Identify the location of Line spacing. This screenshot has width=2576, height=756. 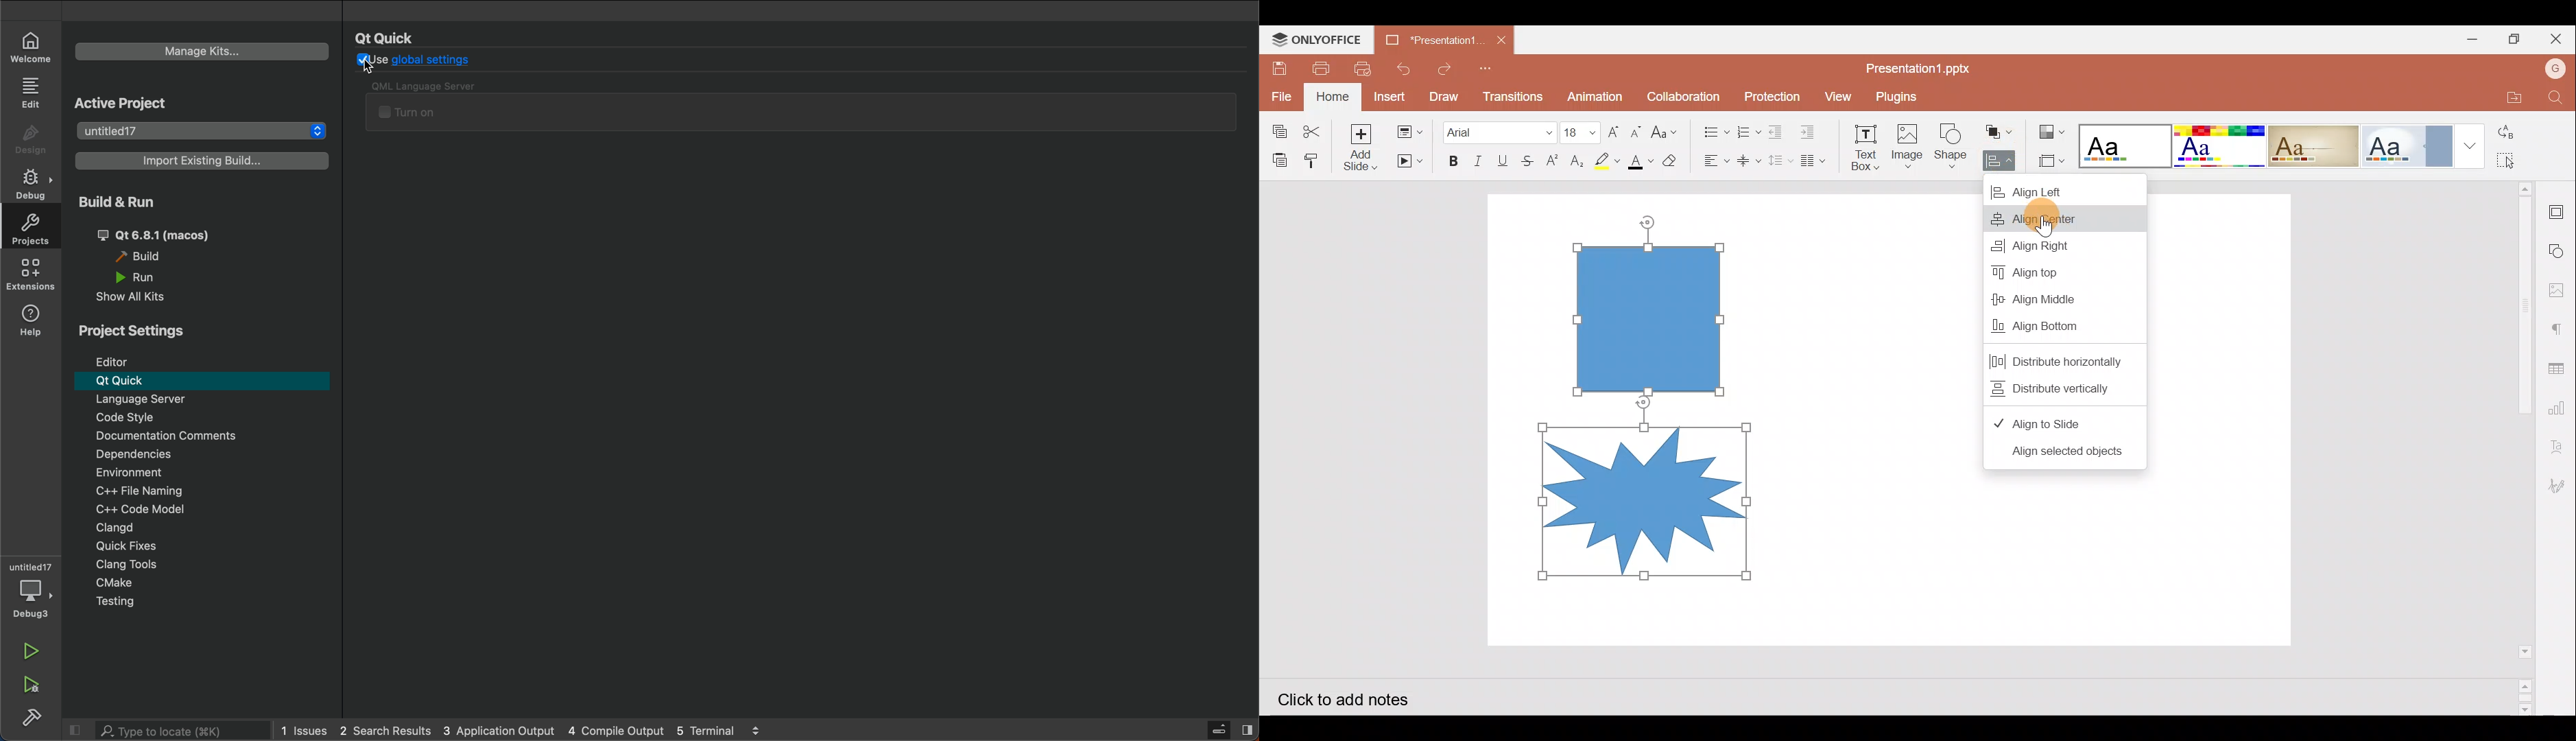
(1780, 161).